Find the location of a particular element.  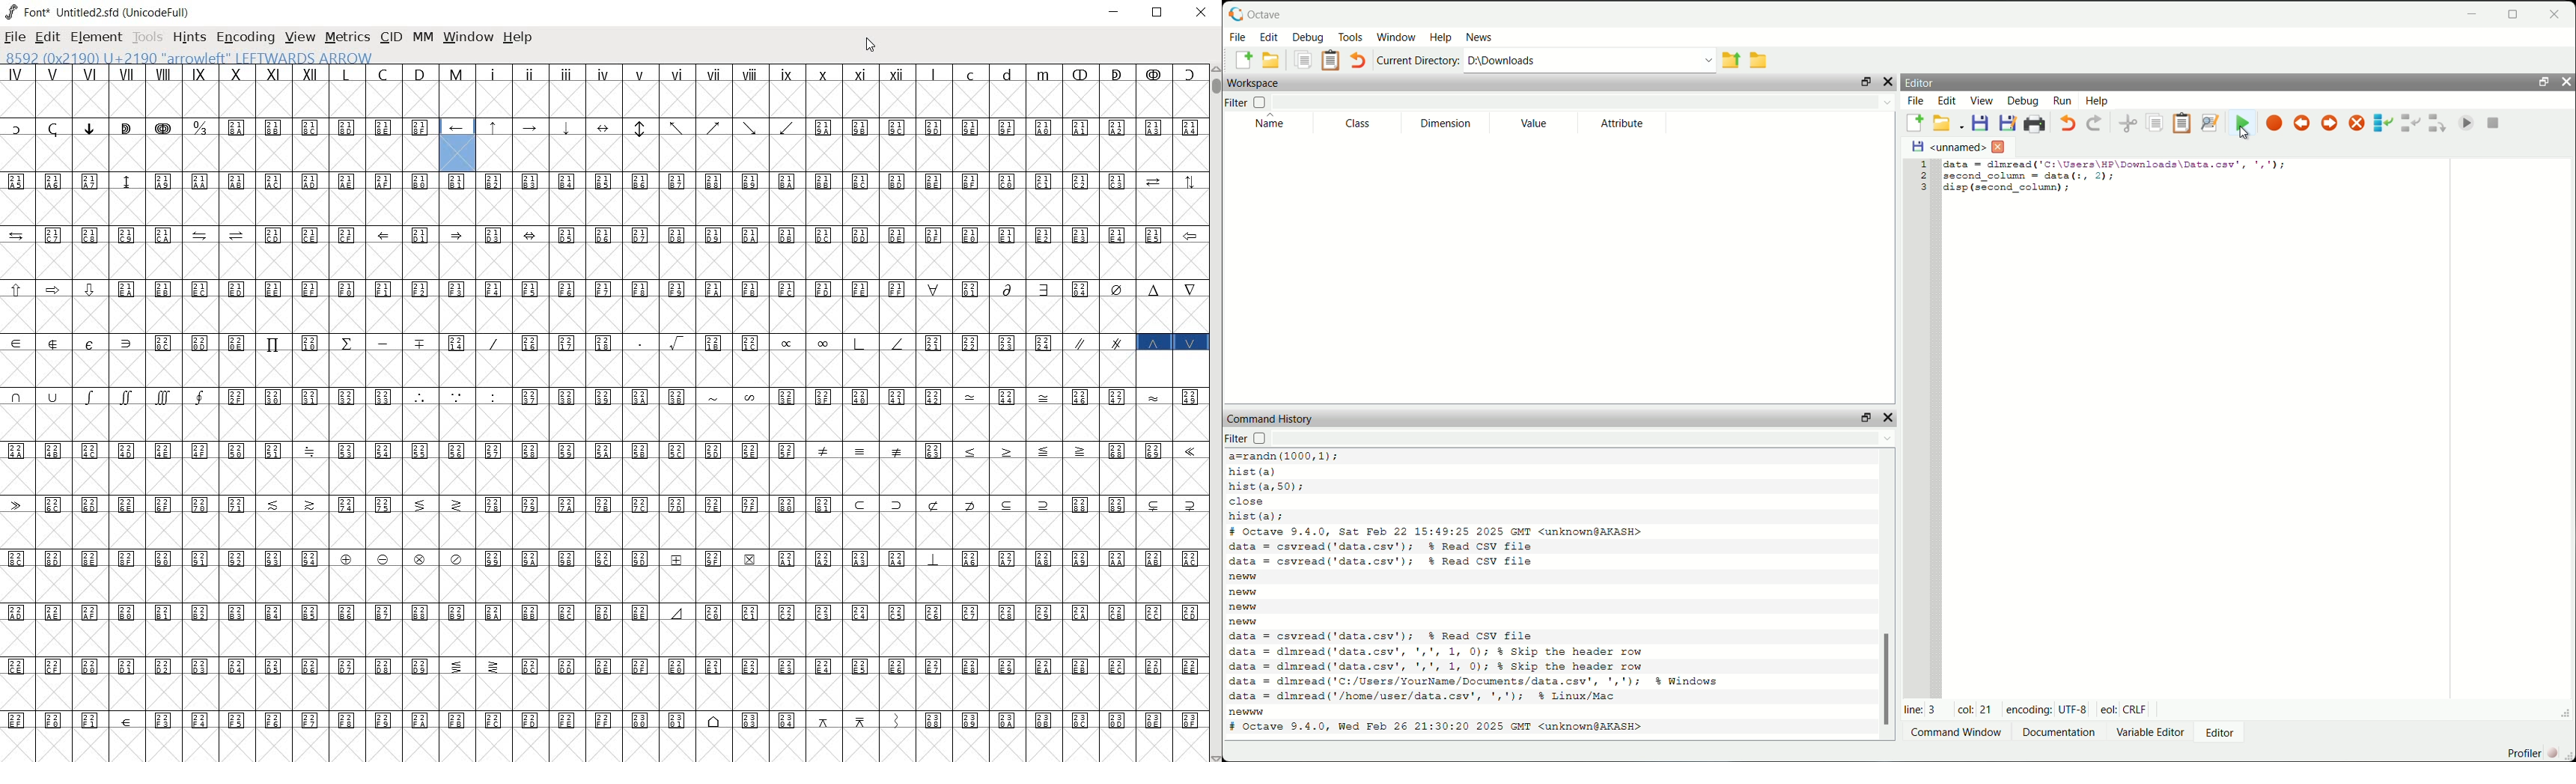

new script is located at coordinates (1240, 60).